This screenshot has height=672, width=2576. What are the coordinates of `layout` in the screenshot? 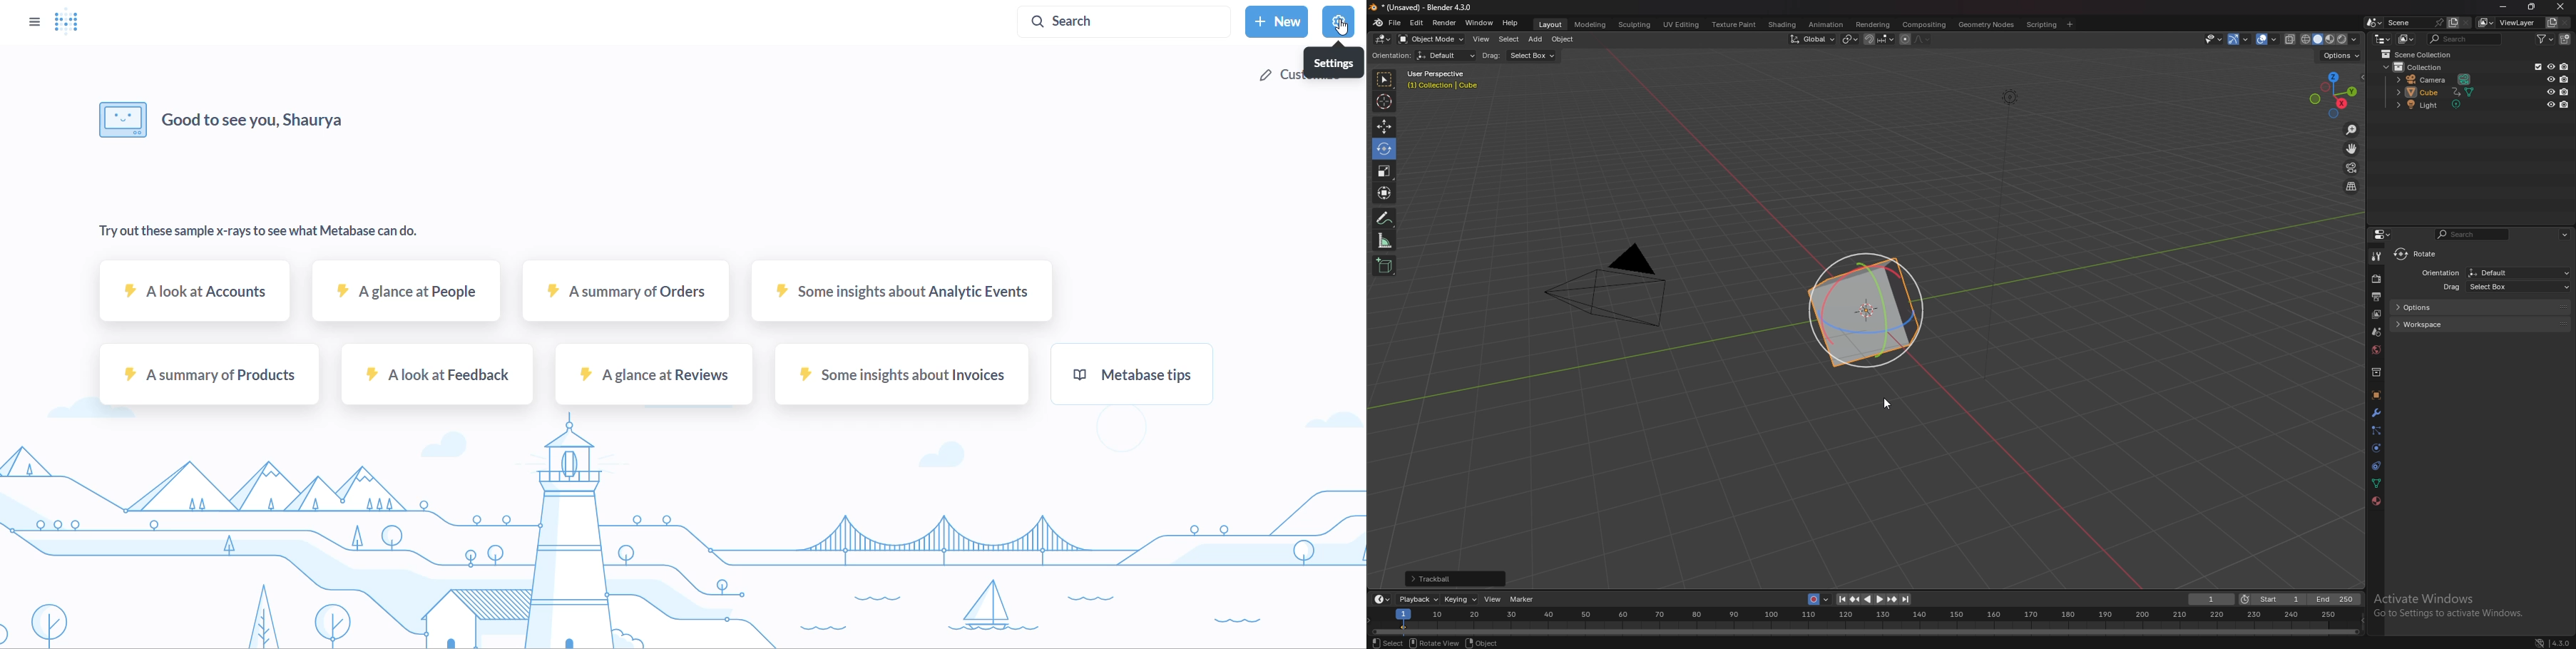 It's located at (1553, 26).